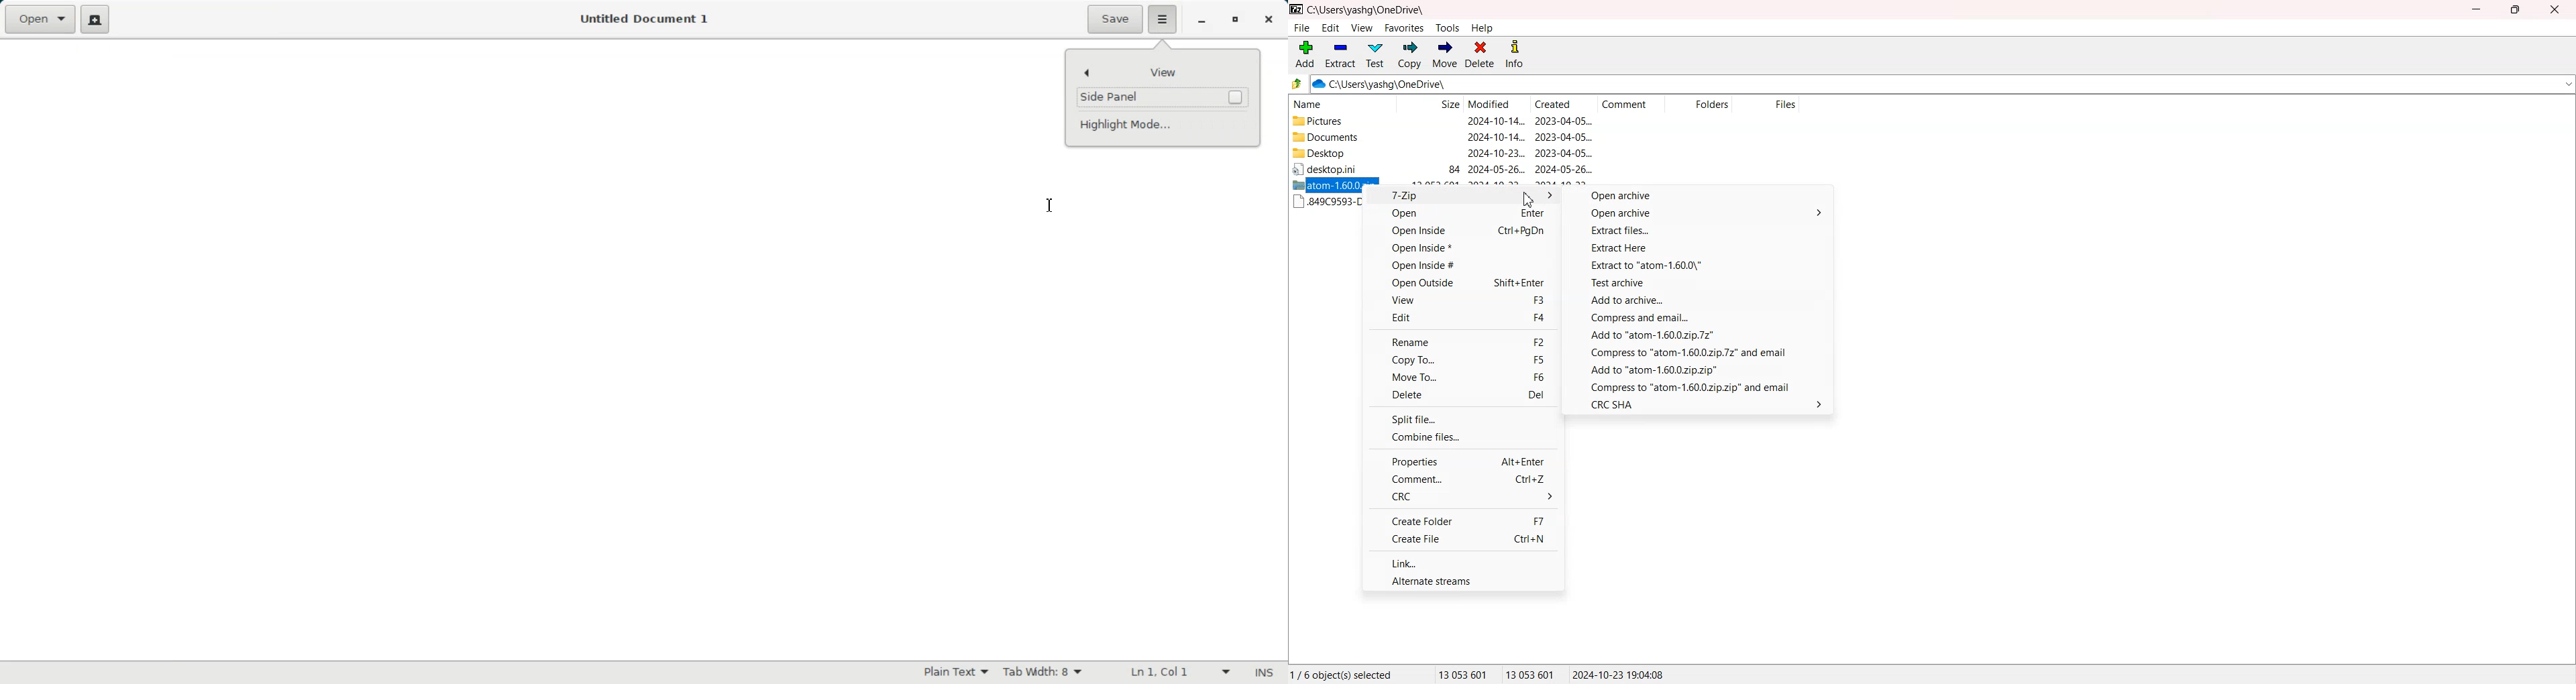 This screenshot has width=2576, height=700. Describe the element at coordinates (1448, 28) in the screenshot. I see `Tools` at that location.